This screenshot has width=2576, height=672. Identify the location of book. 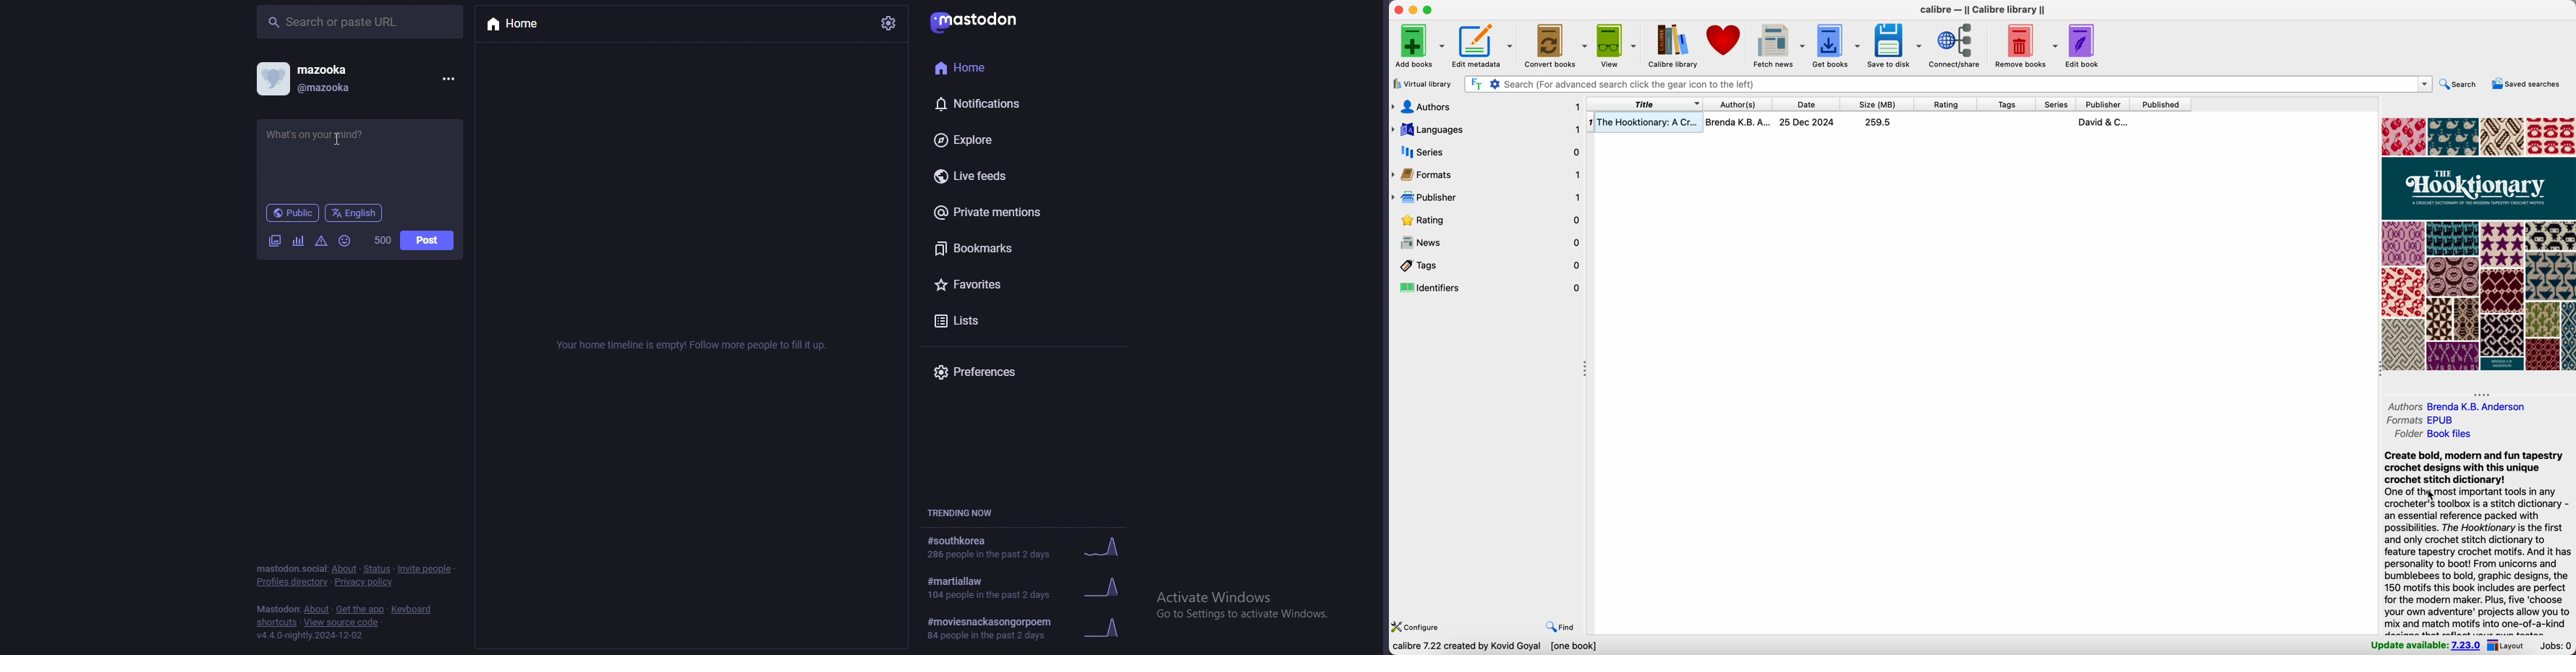
(1890, 124).